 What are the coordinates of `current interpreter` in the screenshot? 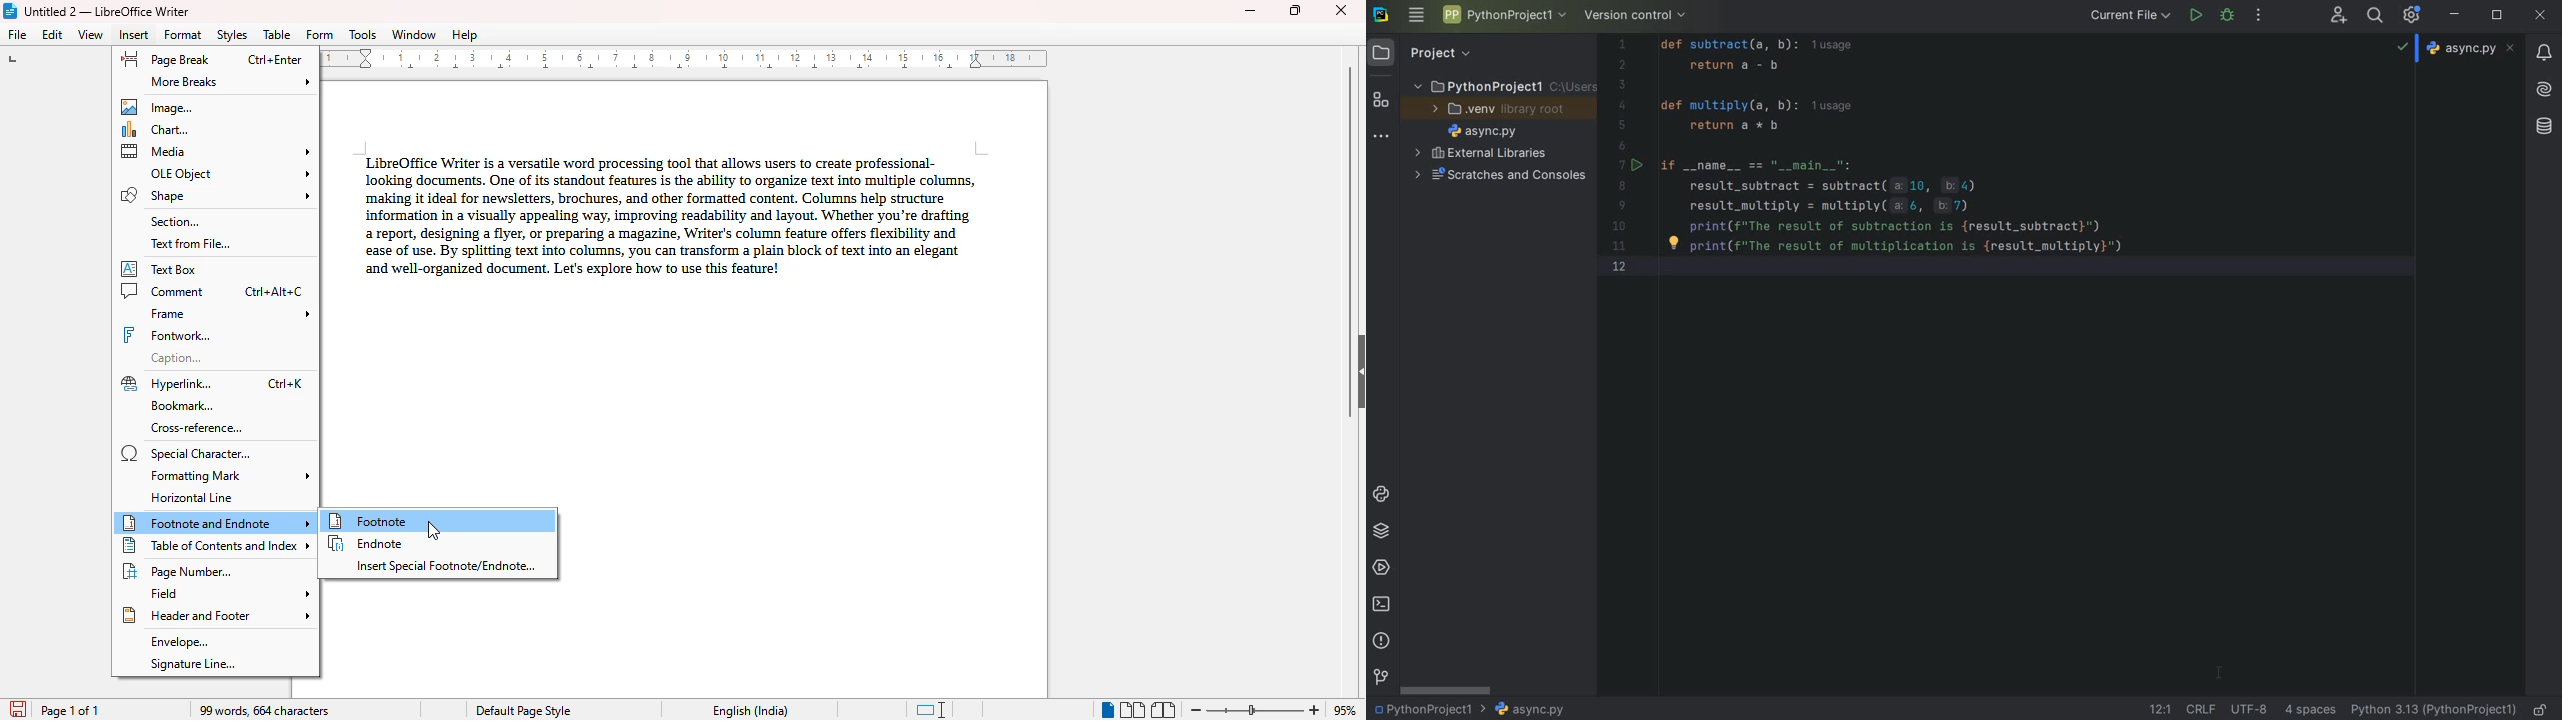 It's located at (2436, 710).